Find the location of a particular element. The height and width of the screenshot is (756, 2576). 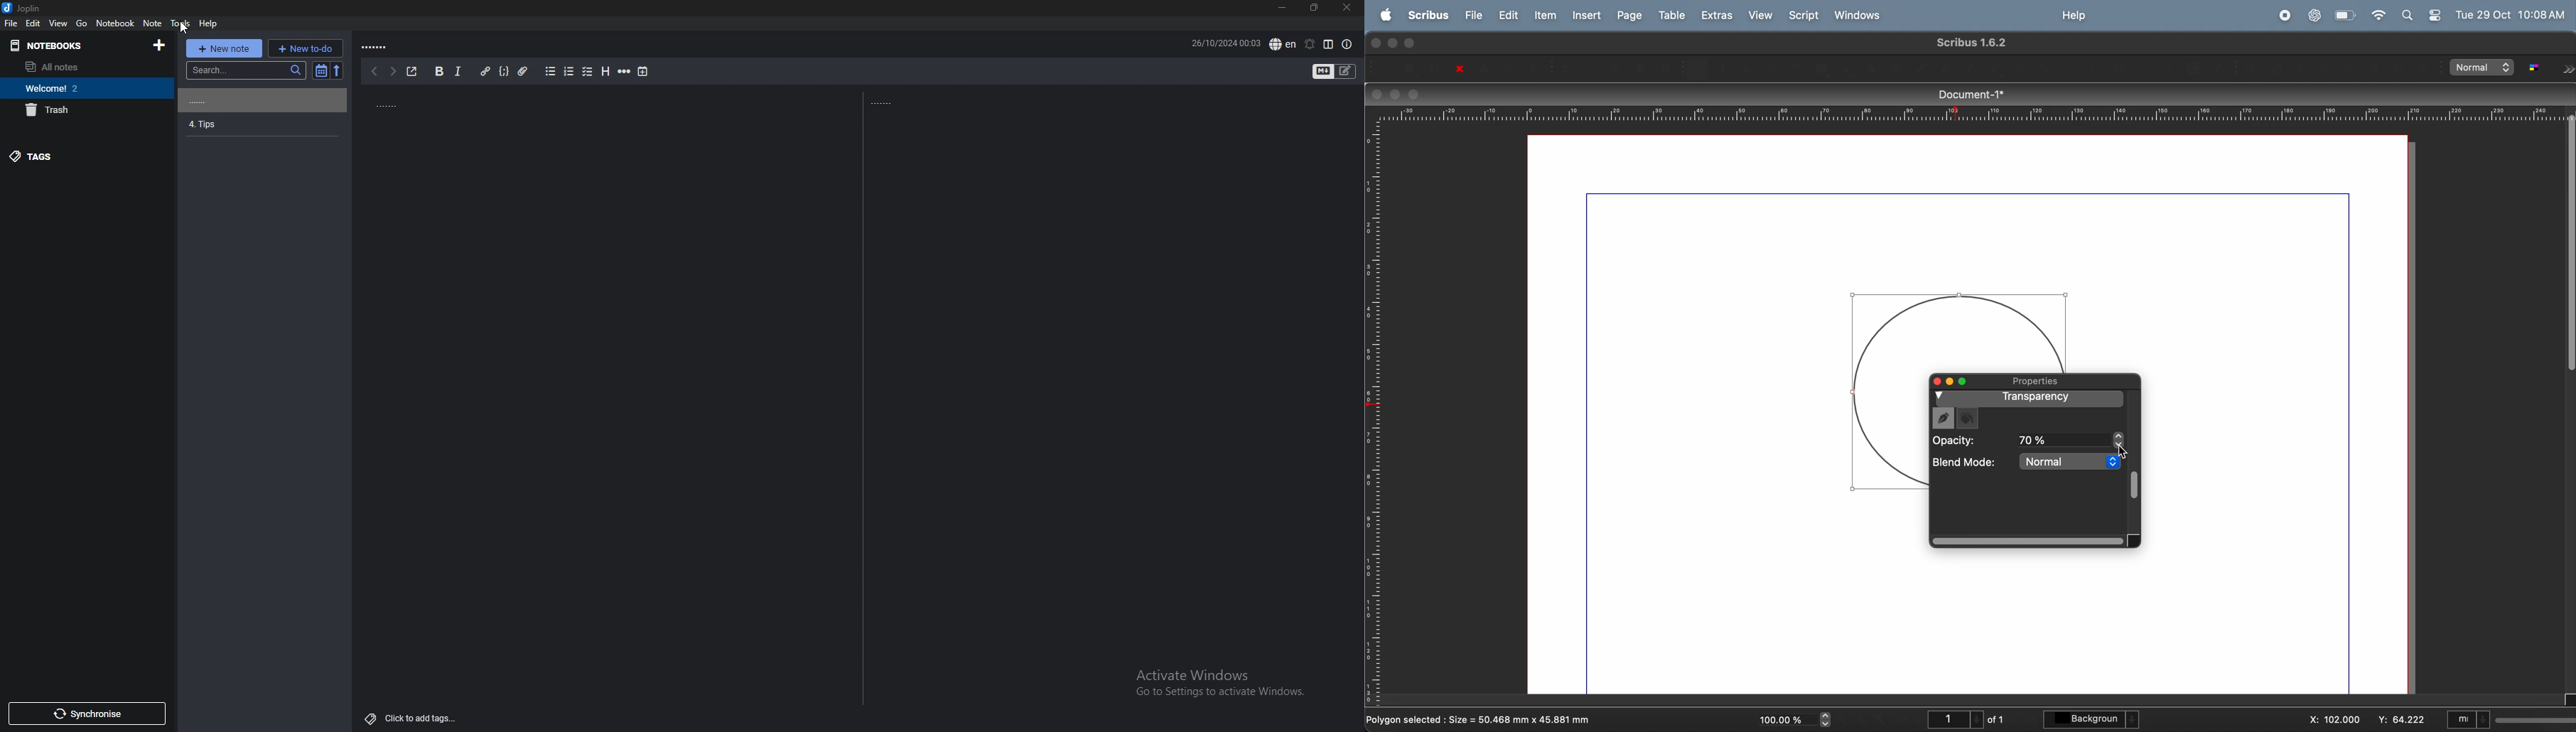

edit is located at coordinates (1505, 15).